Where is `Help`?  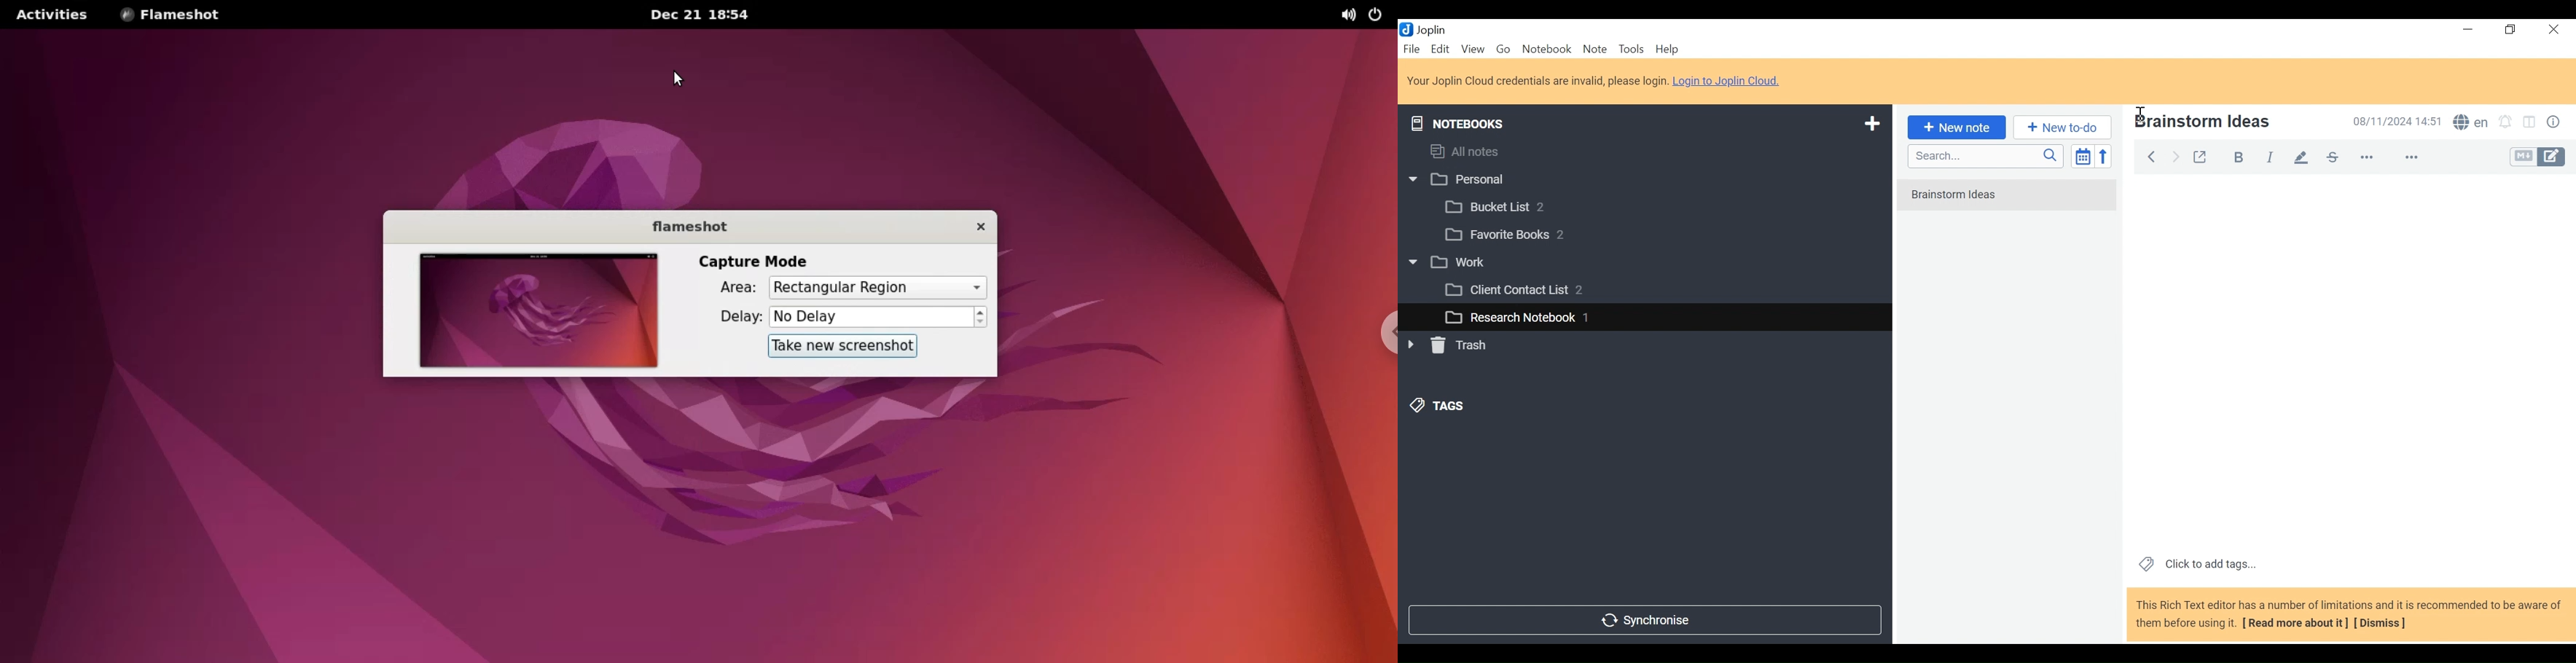 Help is located at coordinates (1669, 50).